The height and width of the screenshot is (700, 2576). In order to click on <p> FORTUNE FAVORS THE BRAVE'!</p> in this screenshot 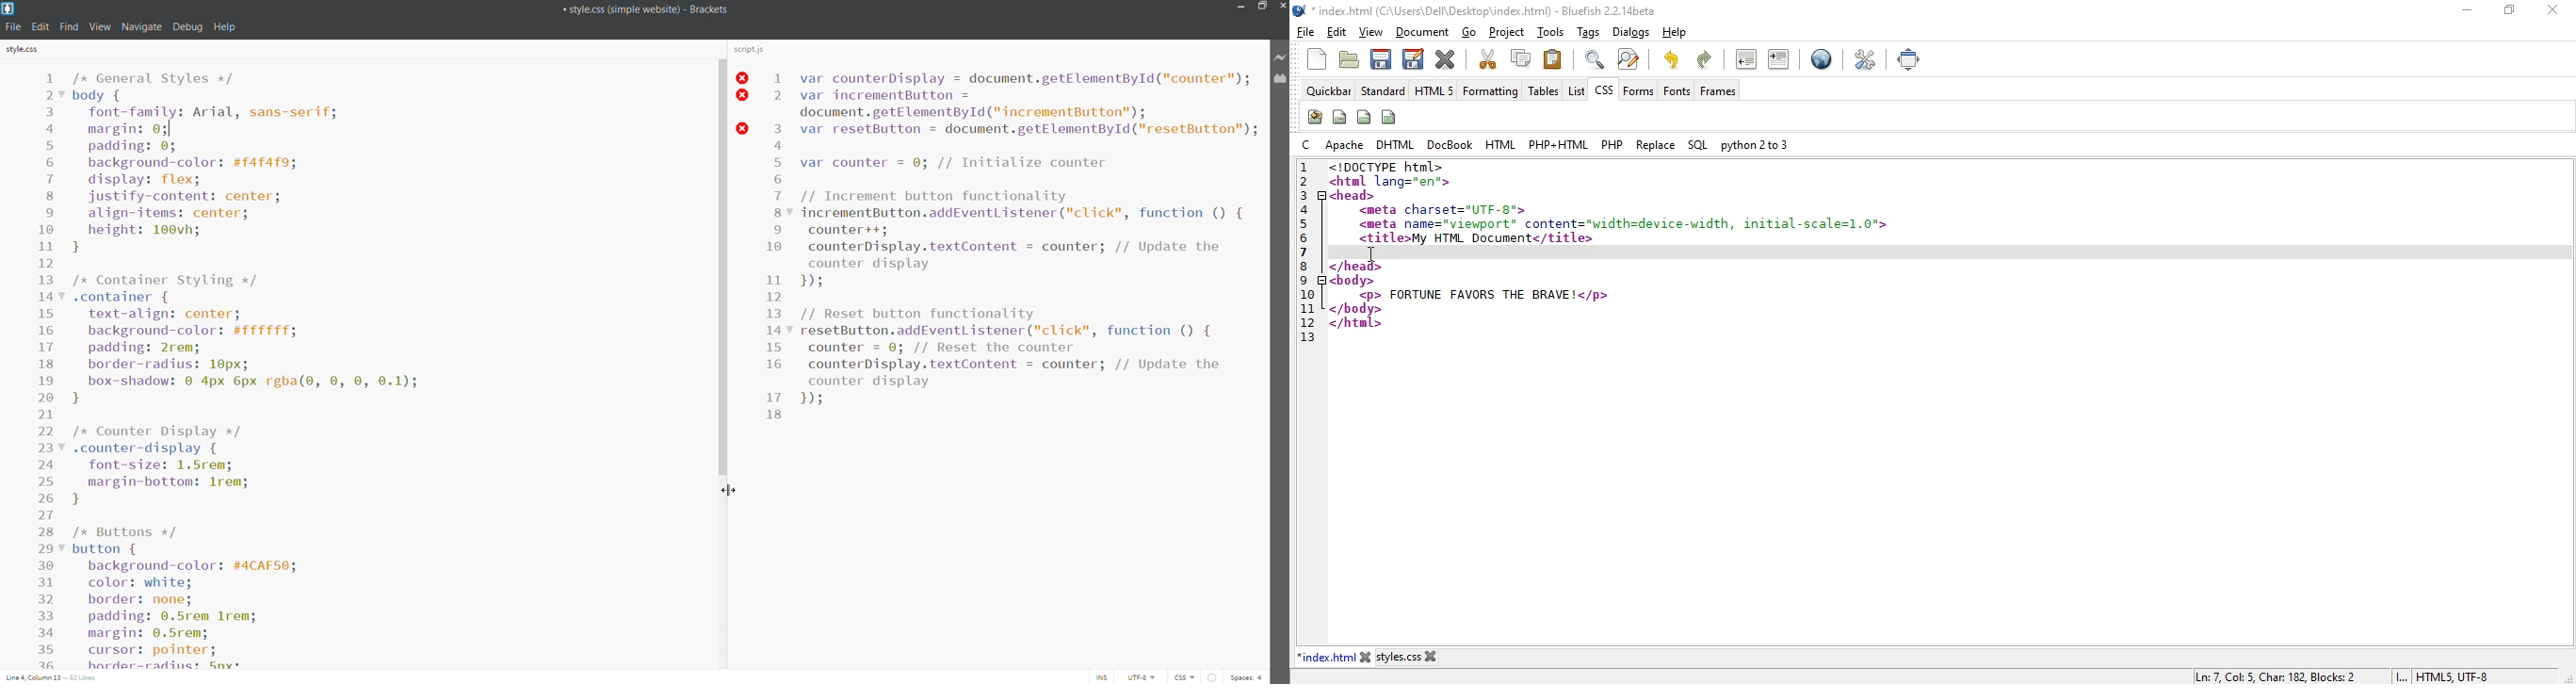, I will do `click(1482, 295)`.